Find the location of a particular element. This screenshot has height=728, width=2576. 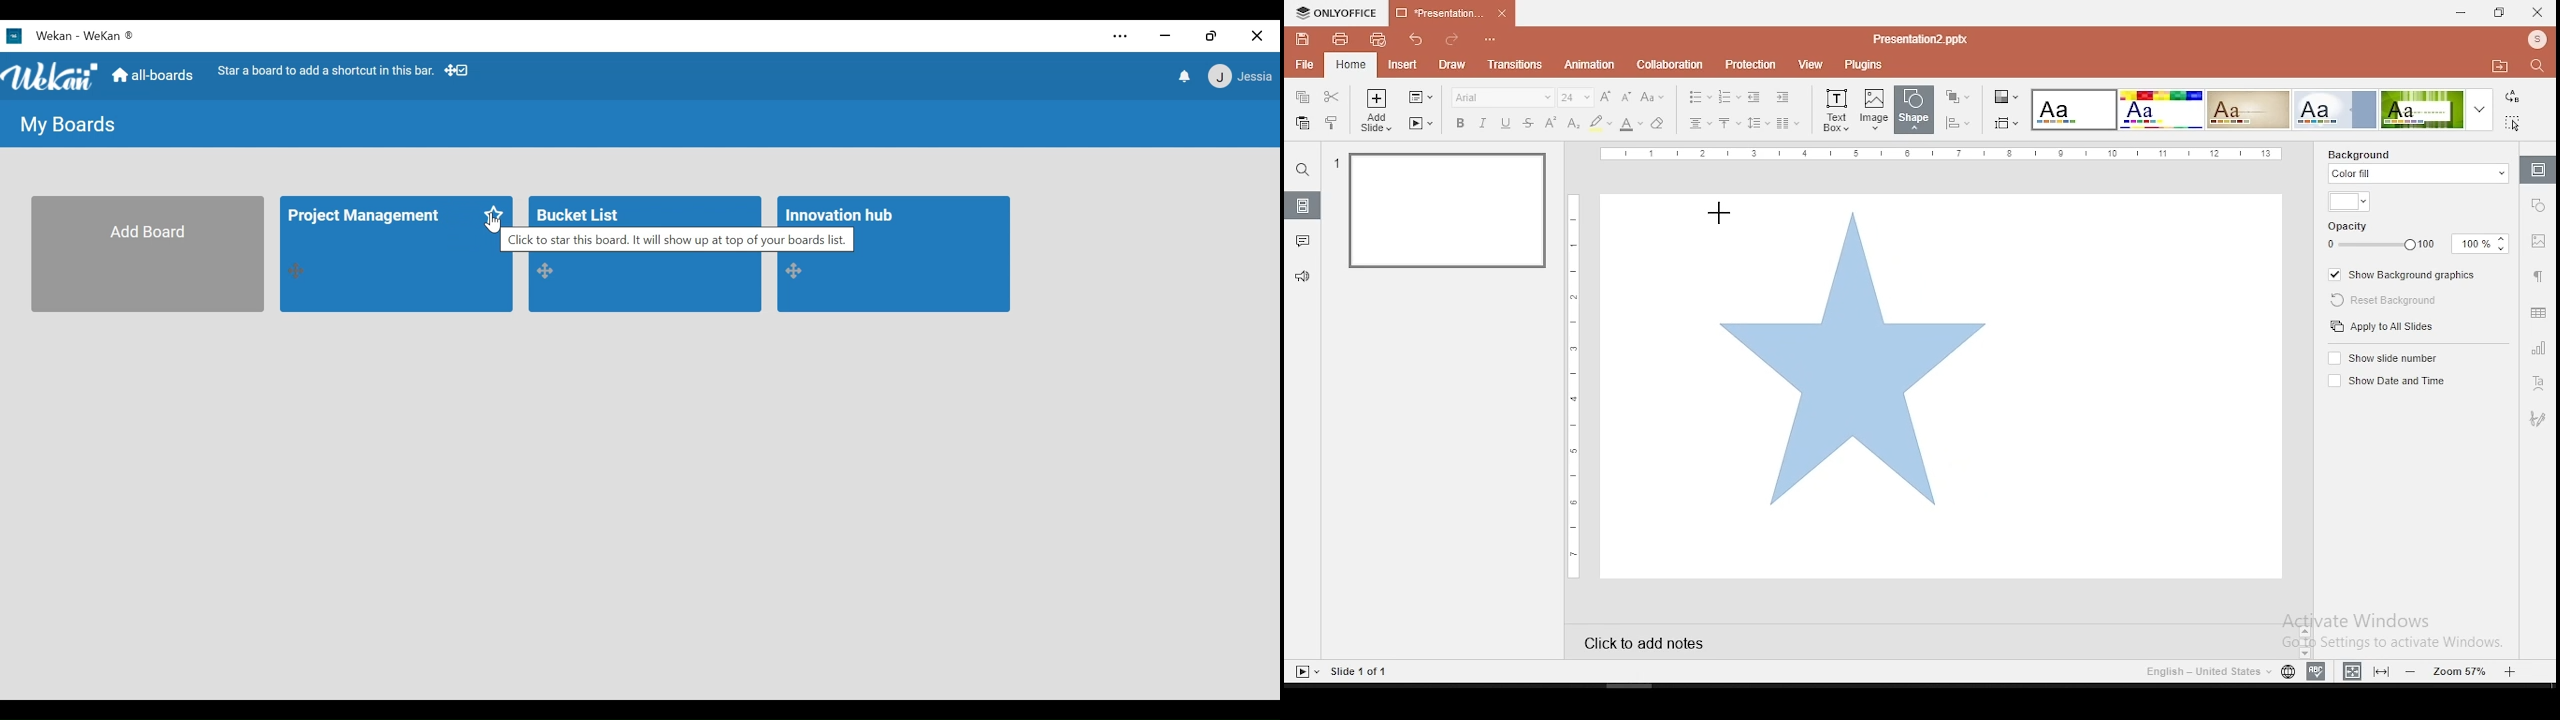

draw is located at coordinates (1453, 65).